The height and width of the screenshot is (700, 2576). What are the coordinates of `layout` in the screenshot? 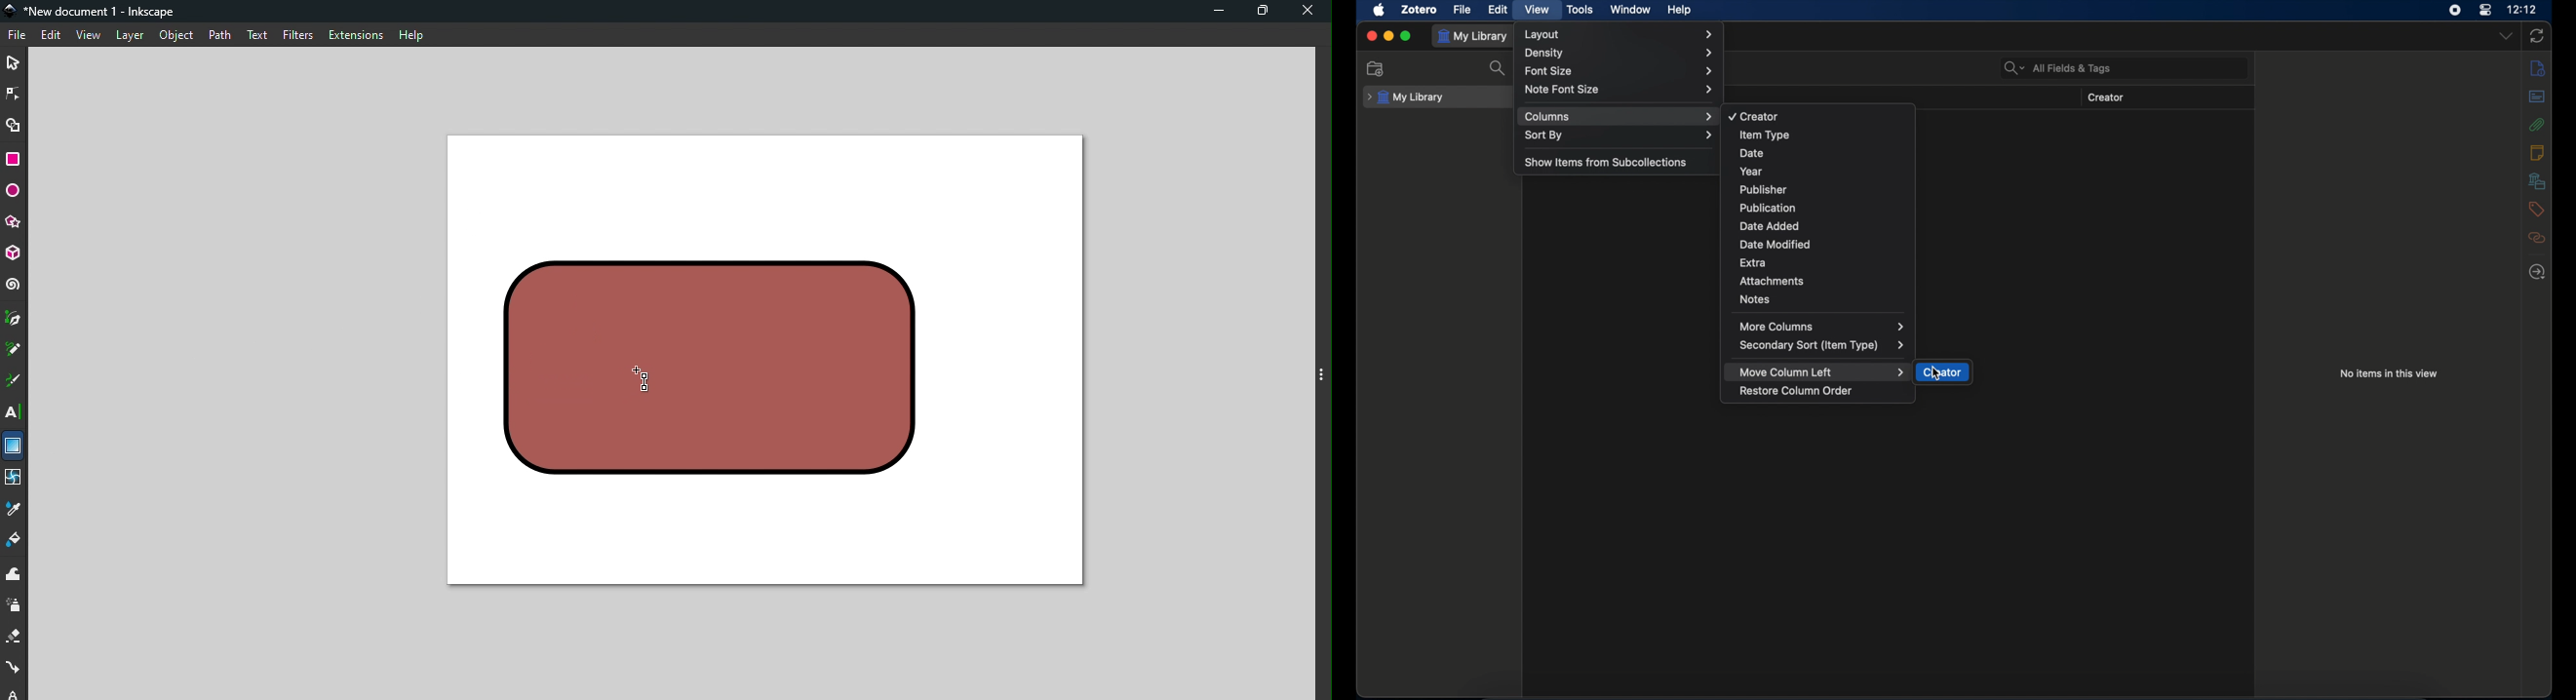 It's located at (1620, 34).